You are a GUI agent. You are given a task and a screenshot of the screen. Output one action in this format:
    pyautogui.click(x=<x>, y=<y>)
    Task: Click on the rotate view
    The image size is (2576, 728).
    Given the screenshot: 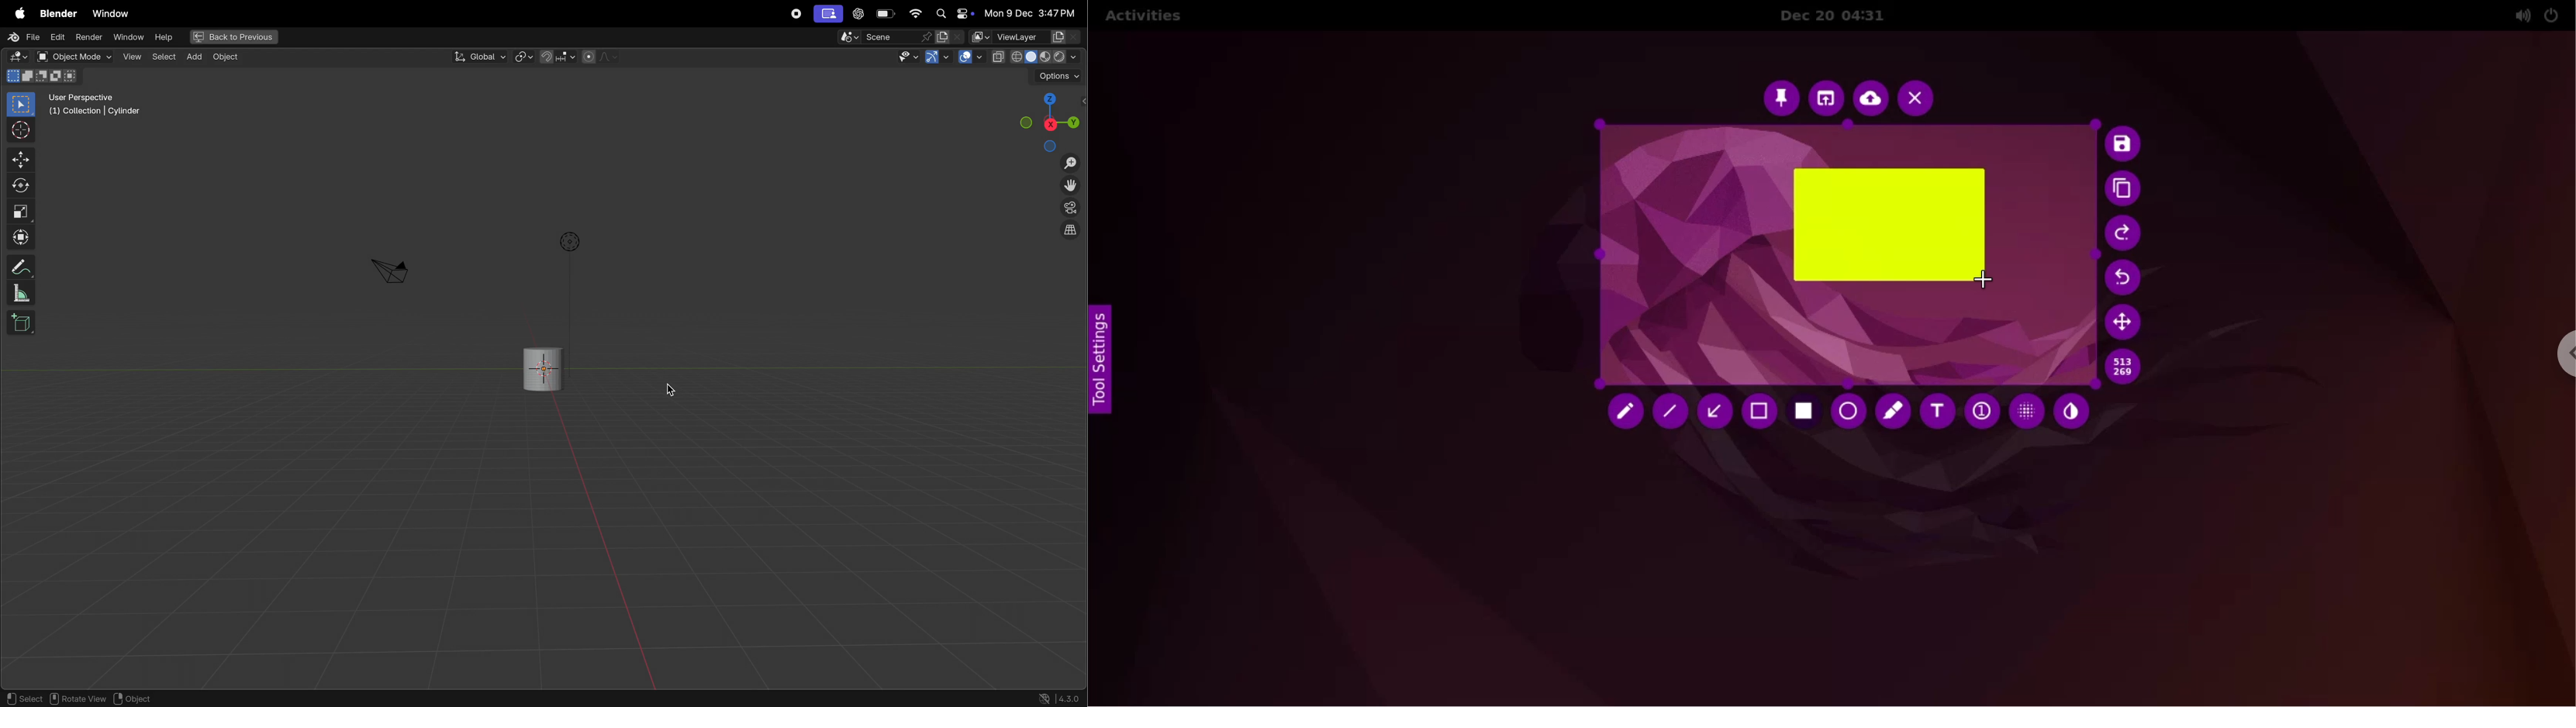 What is the action you would take?
    pyautogui.click(x=80, y=699)
    